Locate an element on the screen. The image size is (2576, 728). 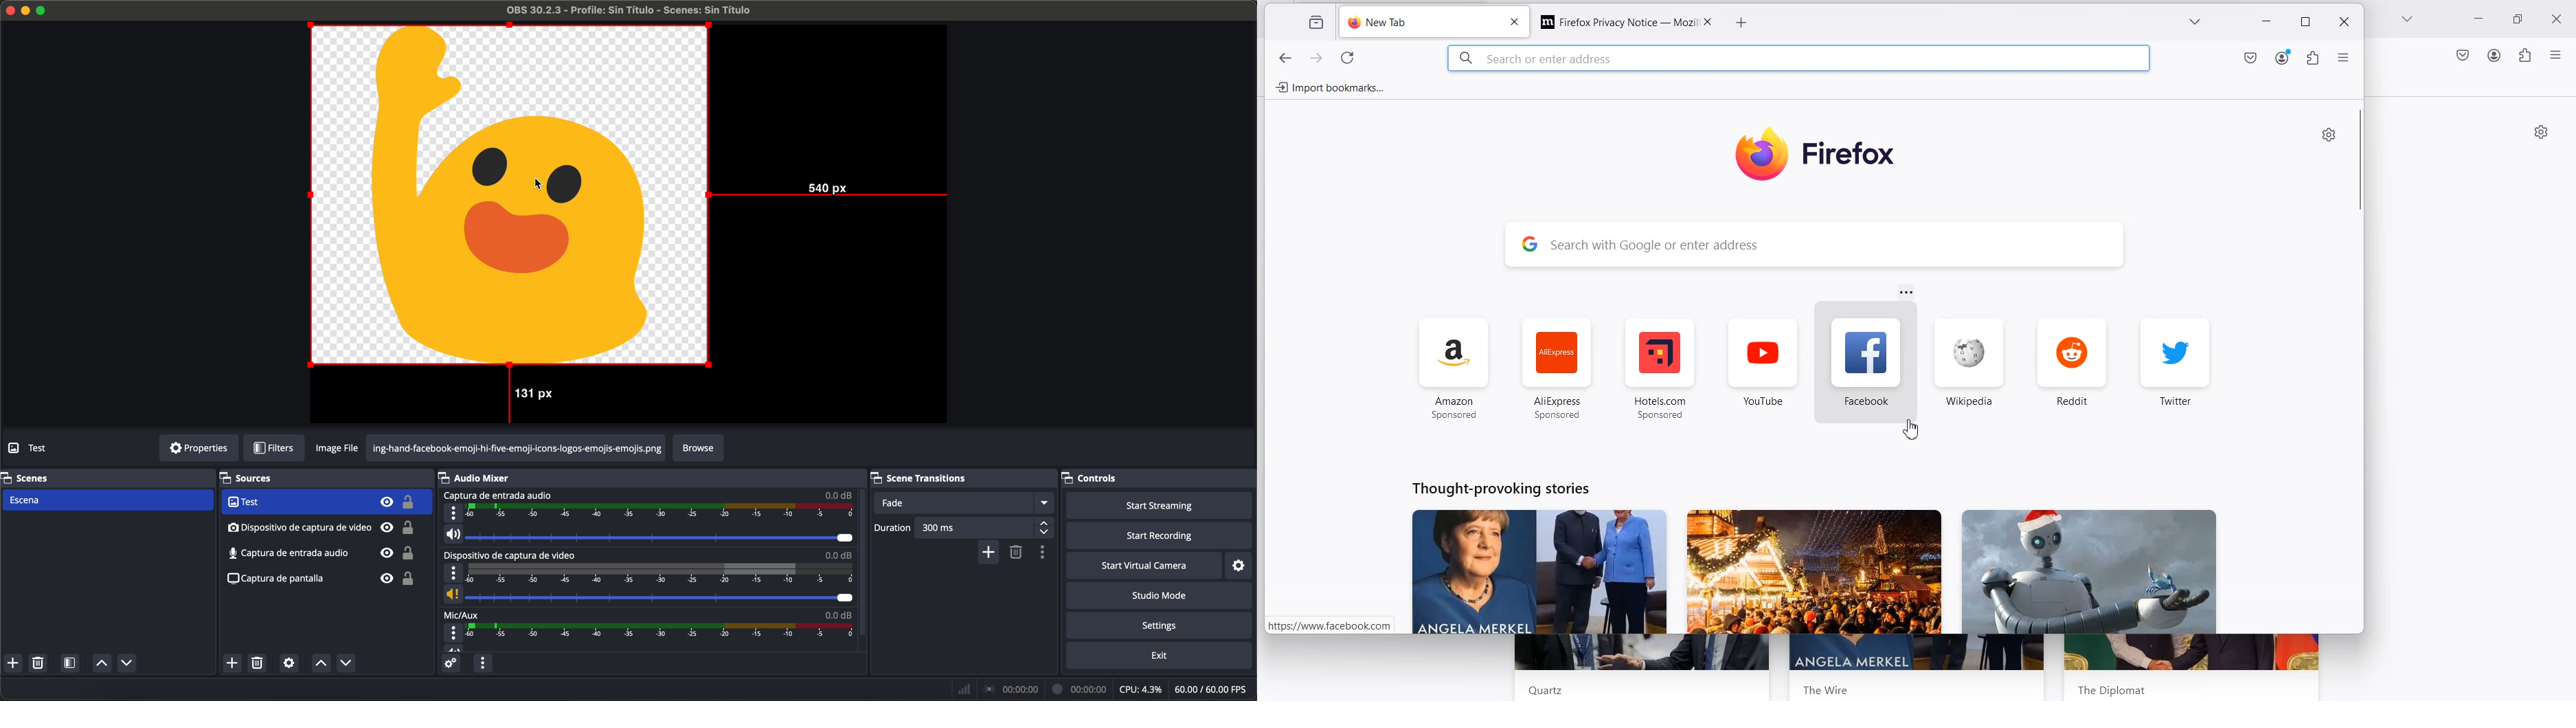
Close is located at coordinates (2560, 18).